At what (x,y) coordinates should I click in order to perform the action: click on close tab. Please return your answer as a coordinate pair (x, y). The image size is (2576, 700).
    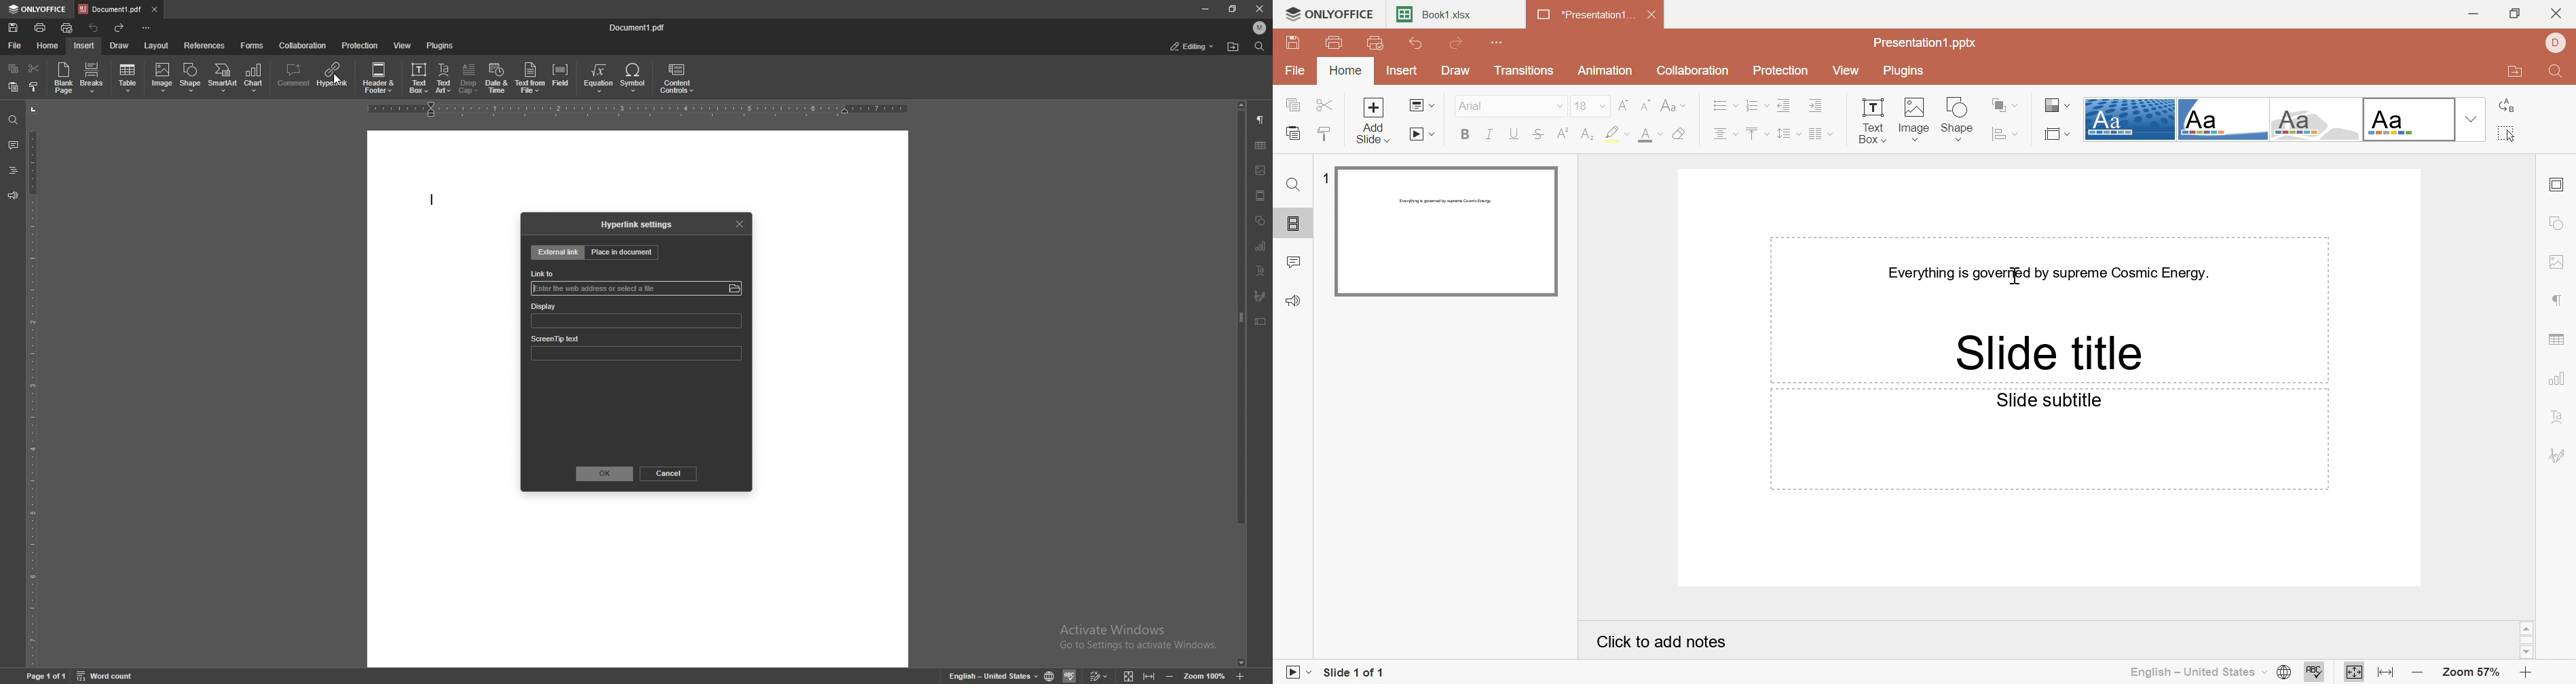
    Looking at the image, I should click on (154, 10).